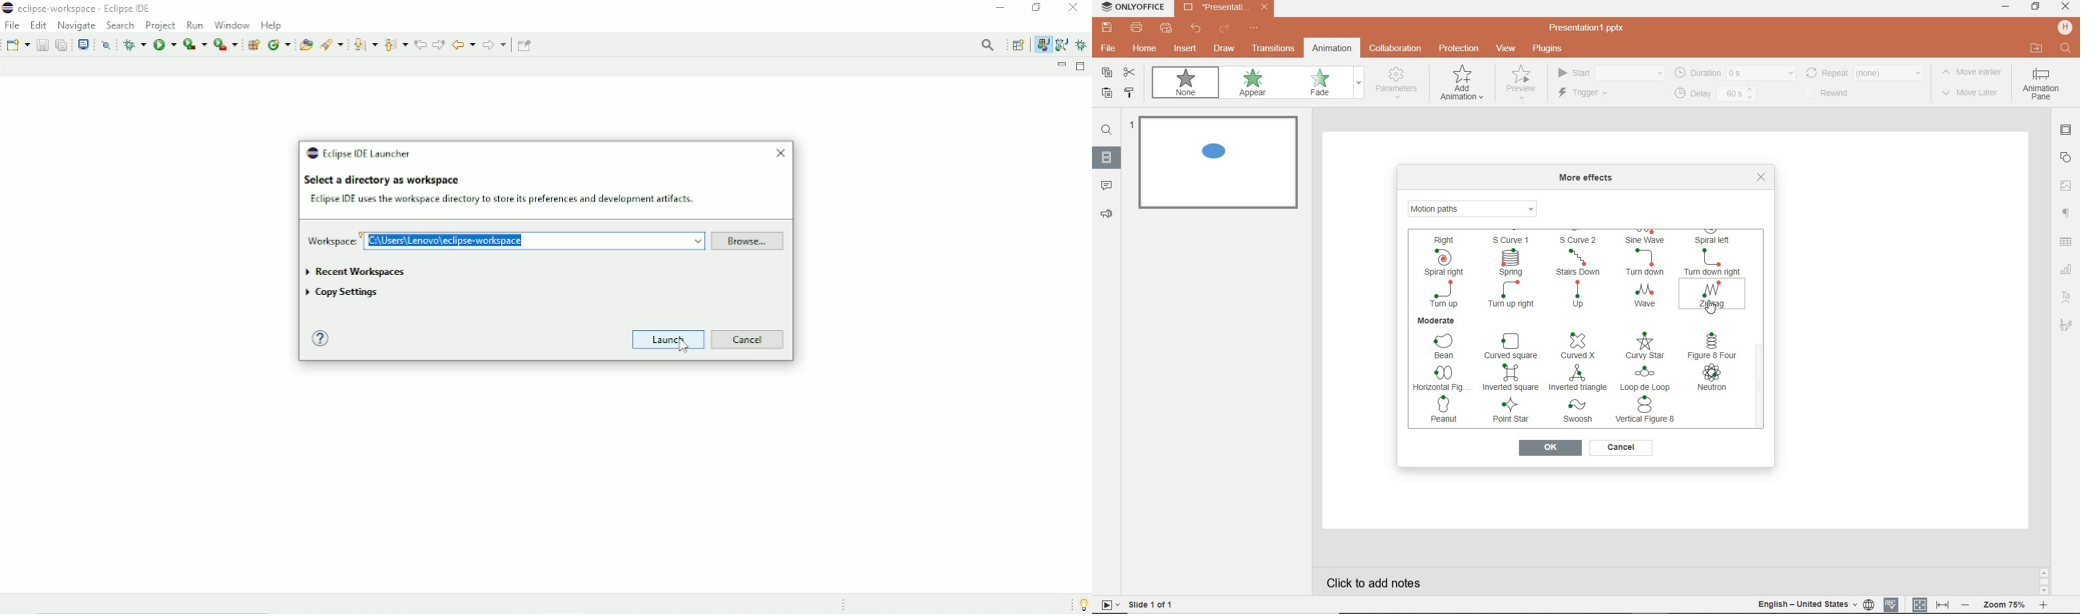 This screenshot has height=616, width=2100. What do you see at coordinates (91, 9) in the screenshot?
I see `eclipse workspace - Eclipse IDE` at bounding box center [91, 9].